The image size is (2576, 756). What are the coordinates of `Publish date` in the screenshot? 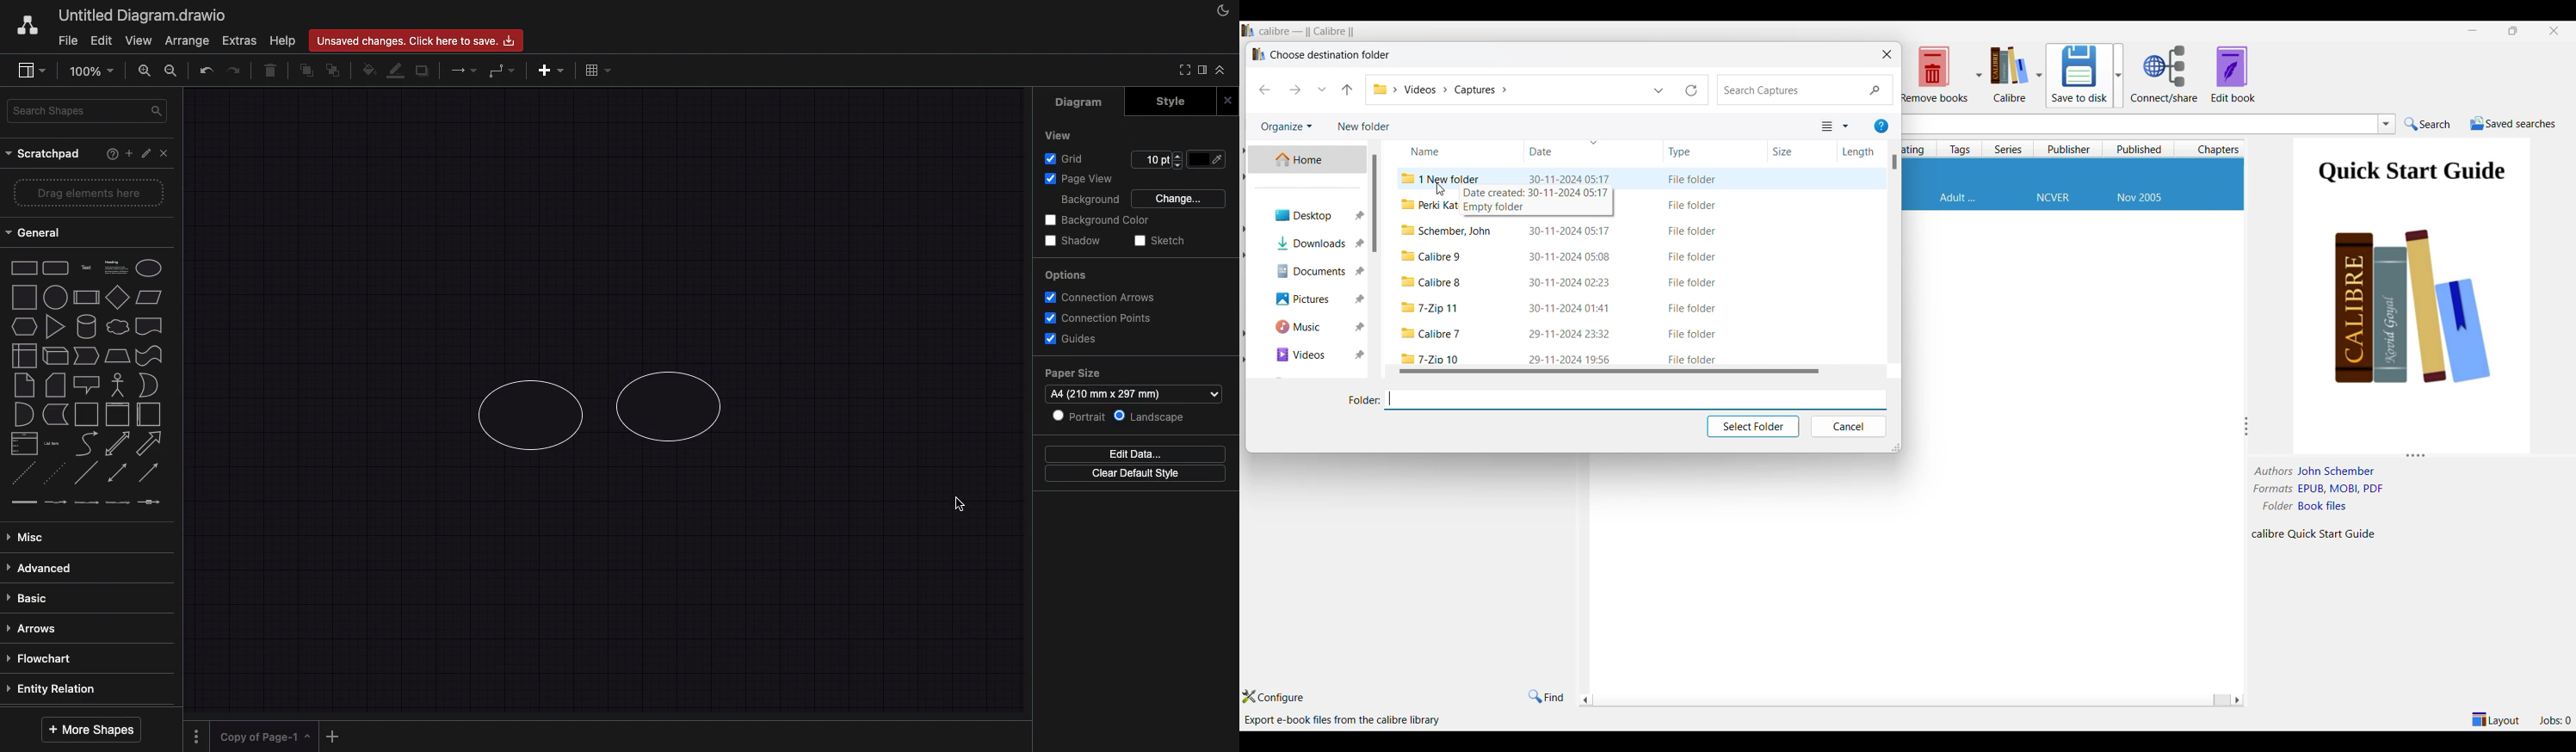 It's located at (2140, 198).